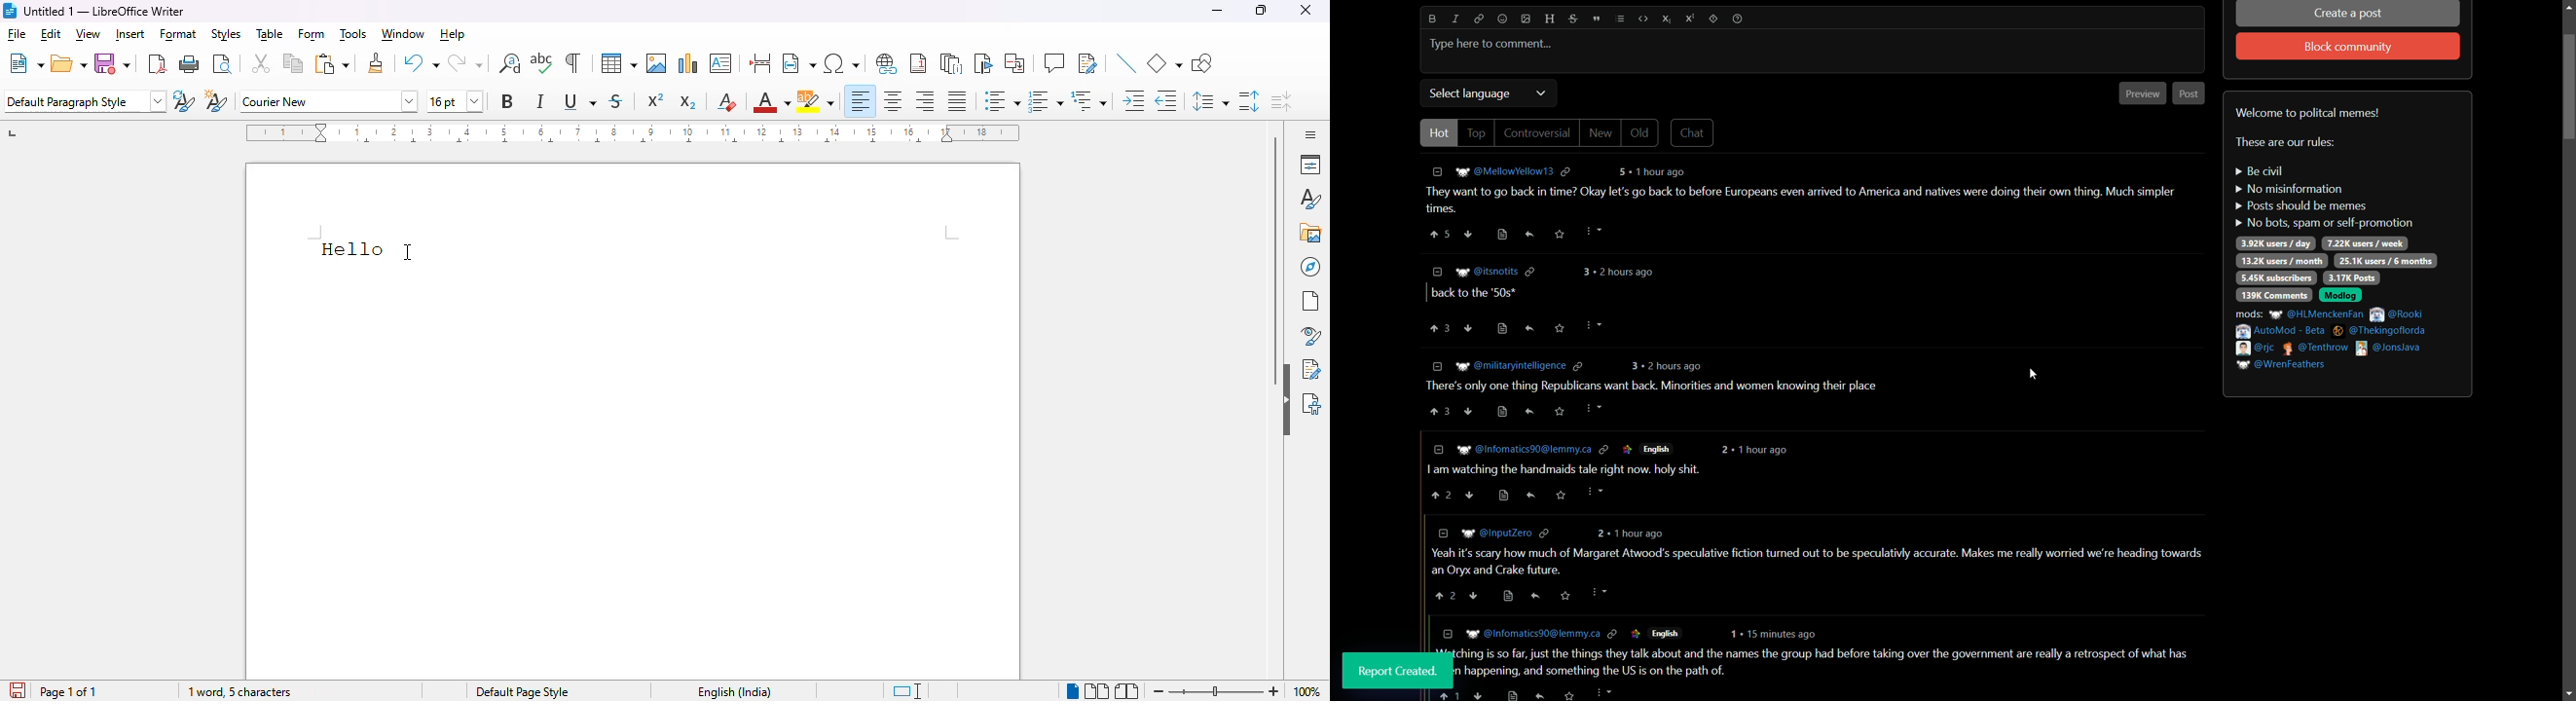 Image resolution: width=2576 pixels, height=728 pixels. What do you see at coordinates (1310, 164) in the screenshot?
I see `properties` at bounding box center [1310, 164].